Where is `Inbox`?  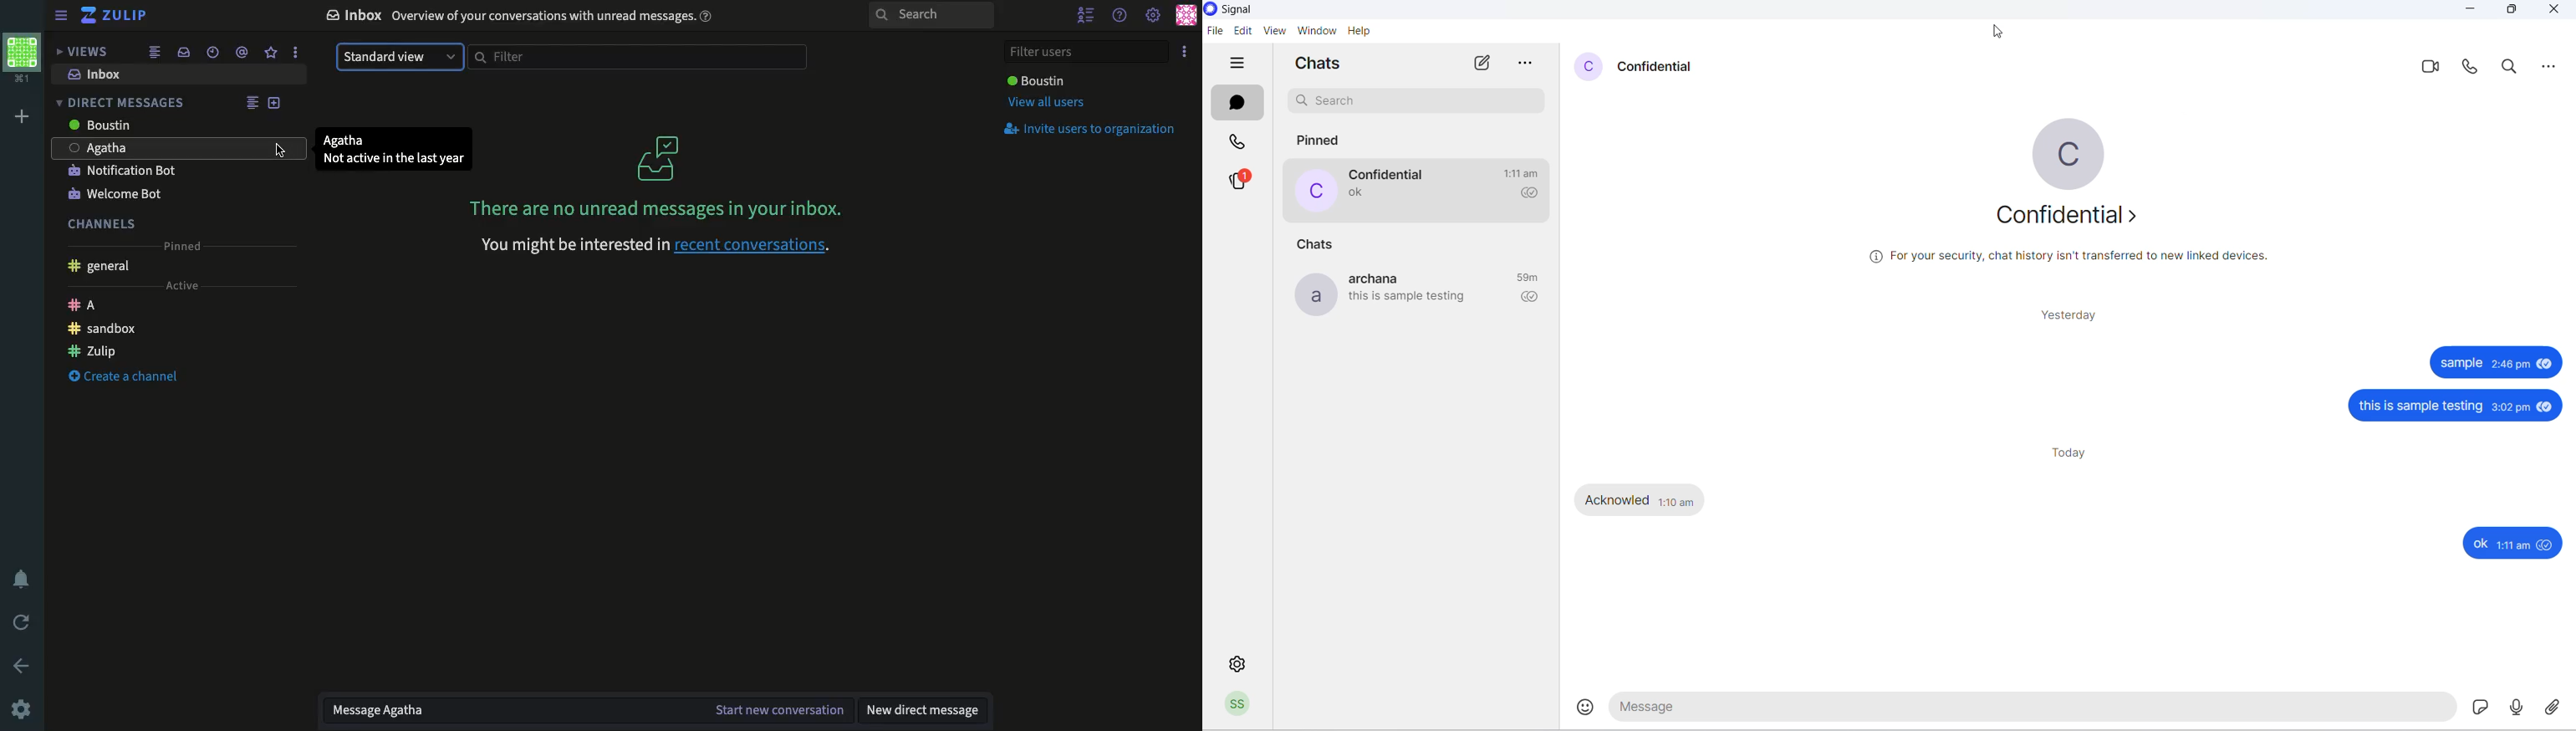 Inbox is located at coordinates (521, 14).